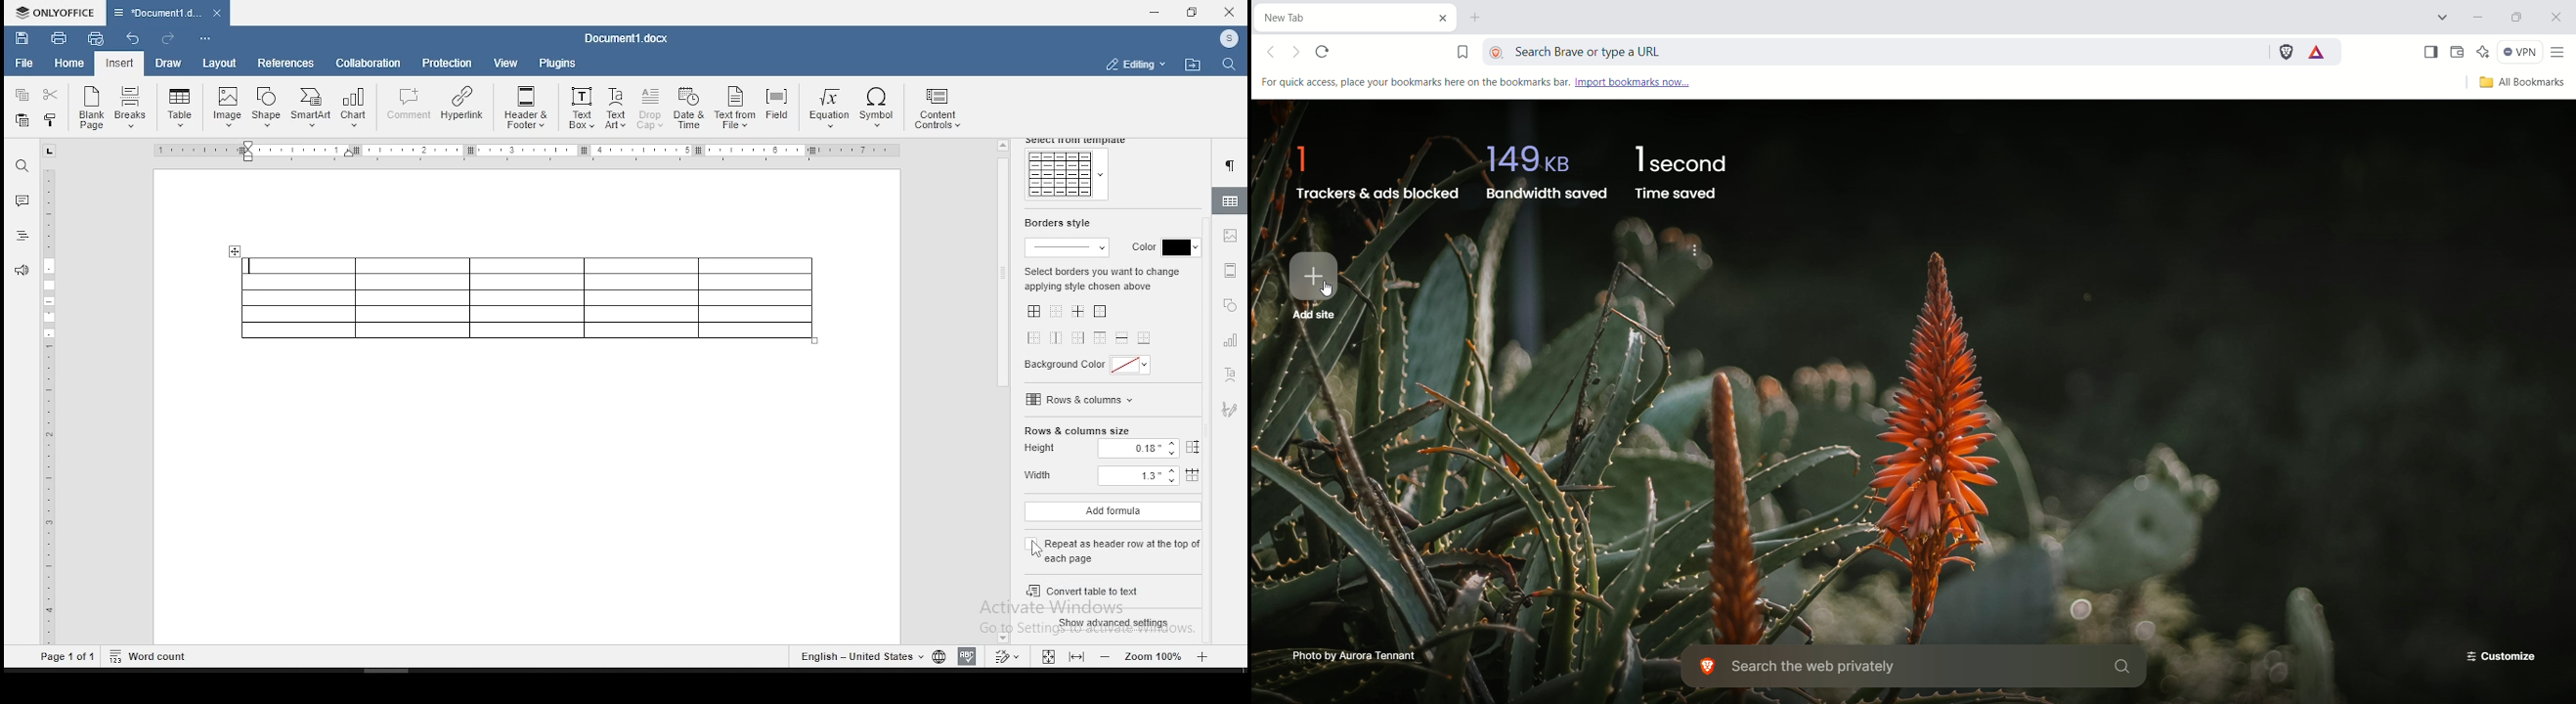  What do you see at coordinates (218, 64) in the screenshot?
I see `layout` at bounding box center [218, 64].